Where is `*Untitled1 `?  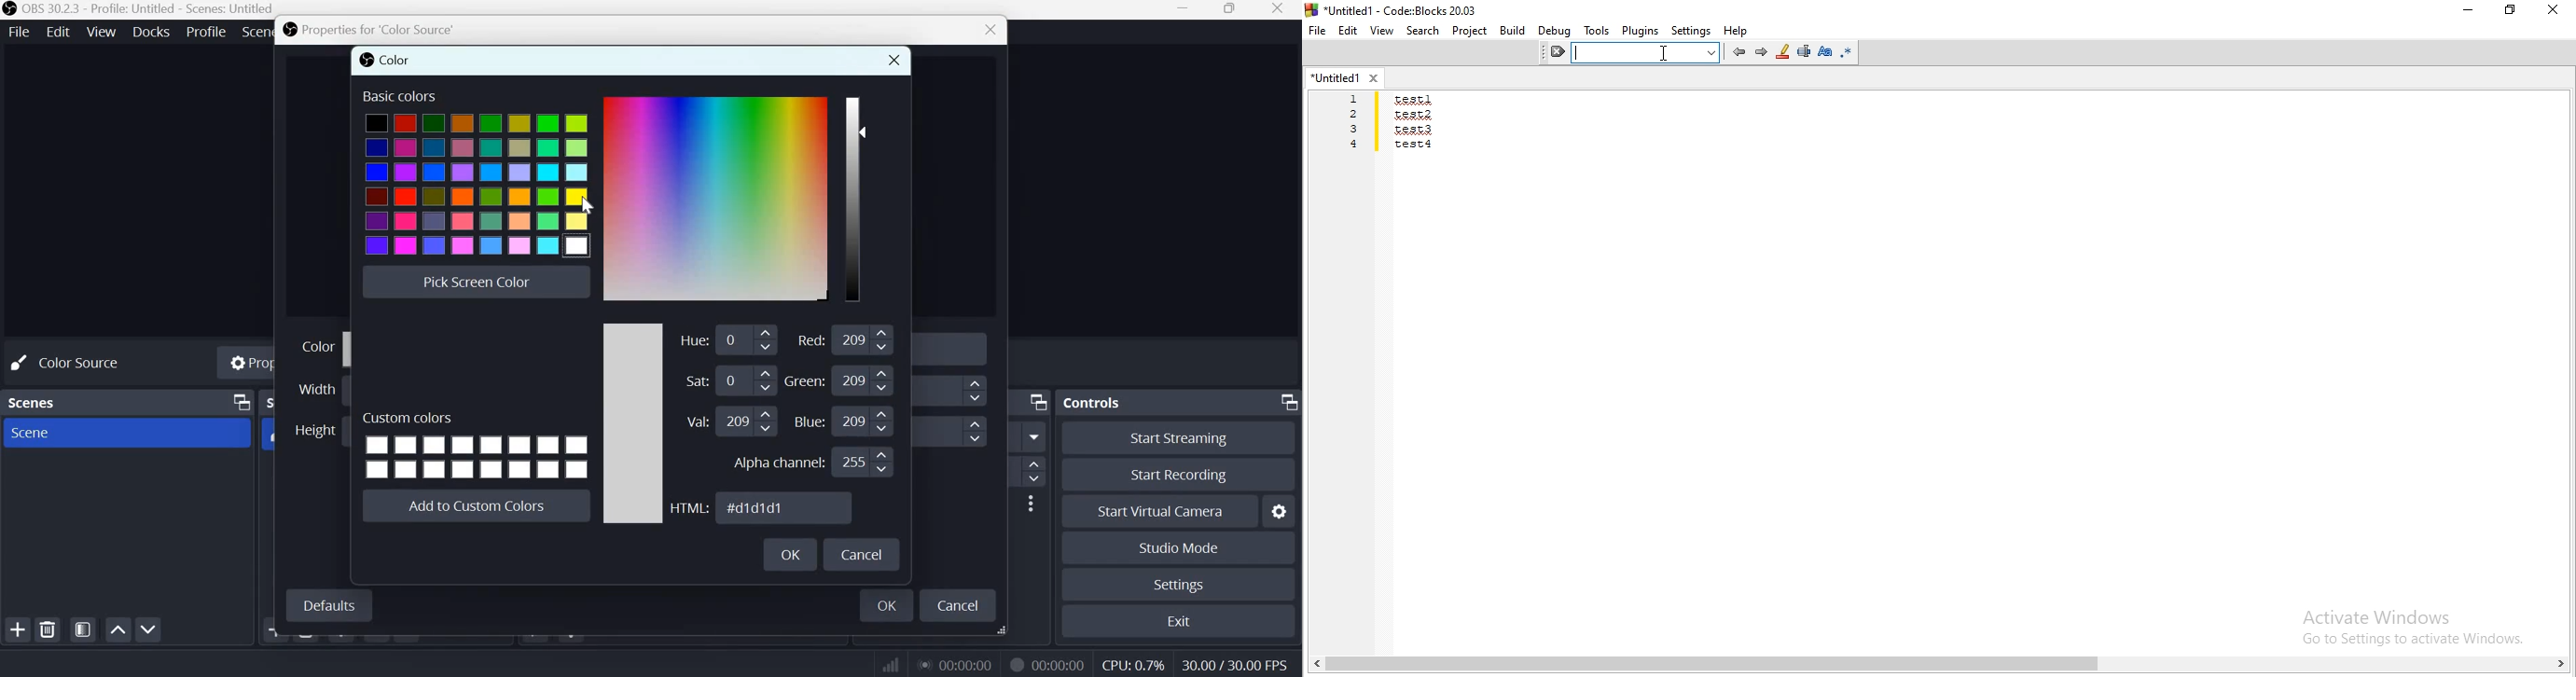
*Untitled1  is located at coordinates (1336, 77).